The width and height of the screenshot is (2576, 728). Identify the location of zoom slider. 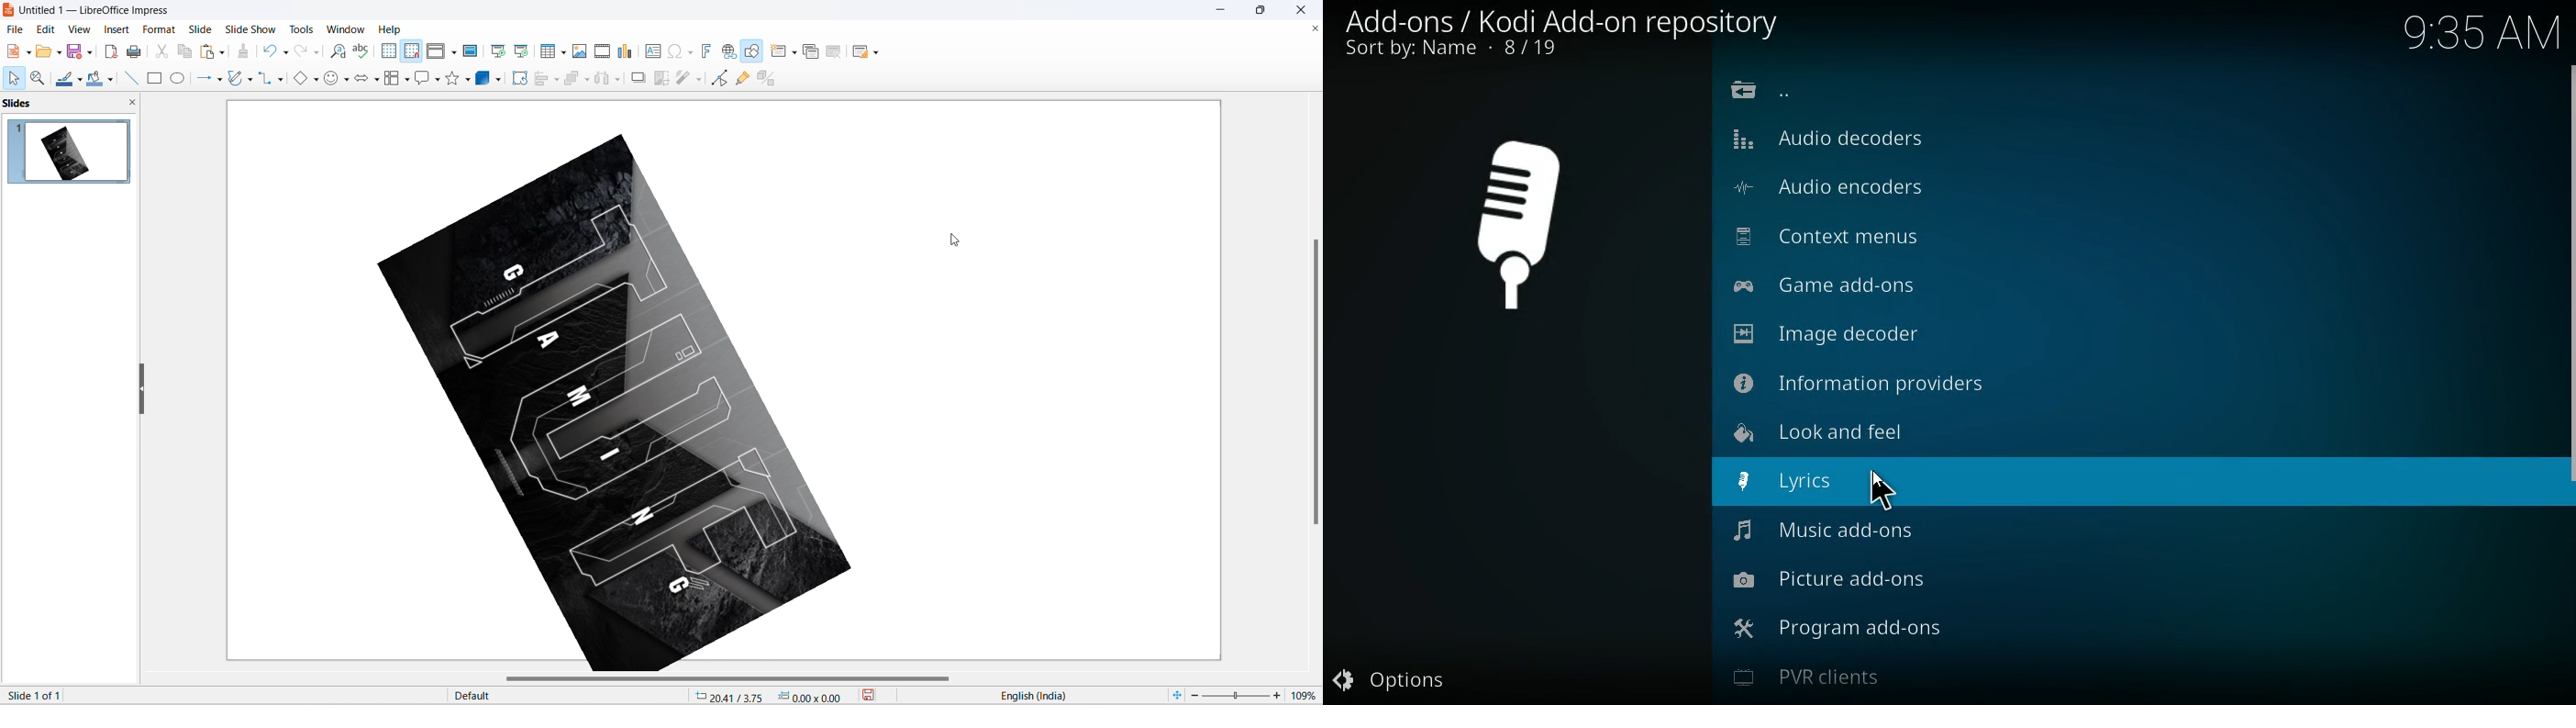
(1235, 696).